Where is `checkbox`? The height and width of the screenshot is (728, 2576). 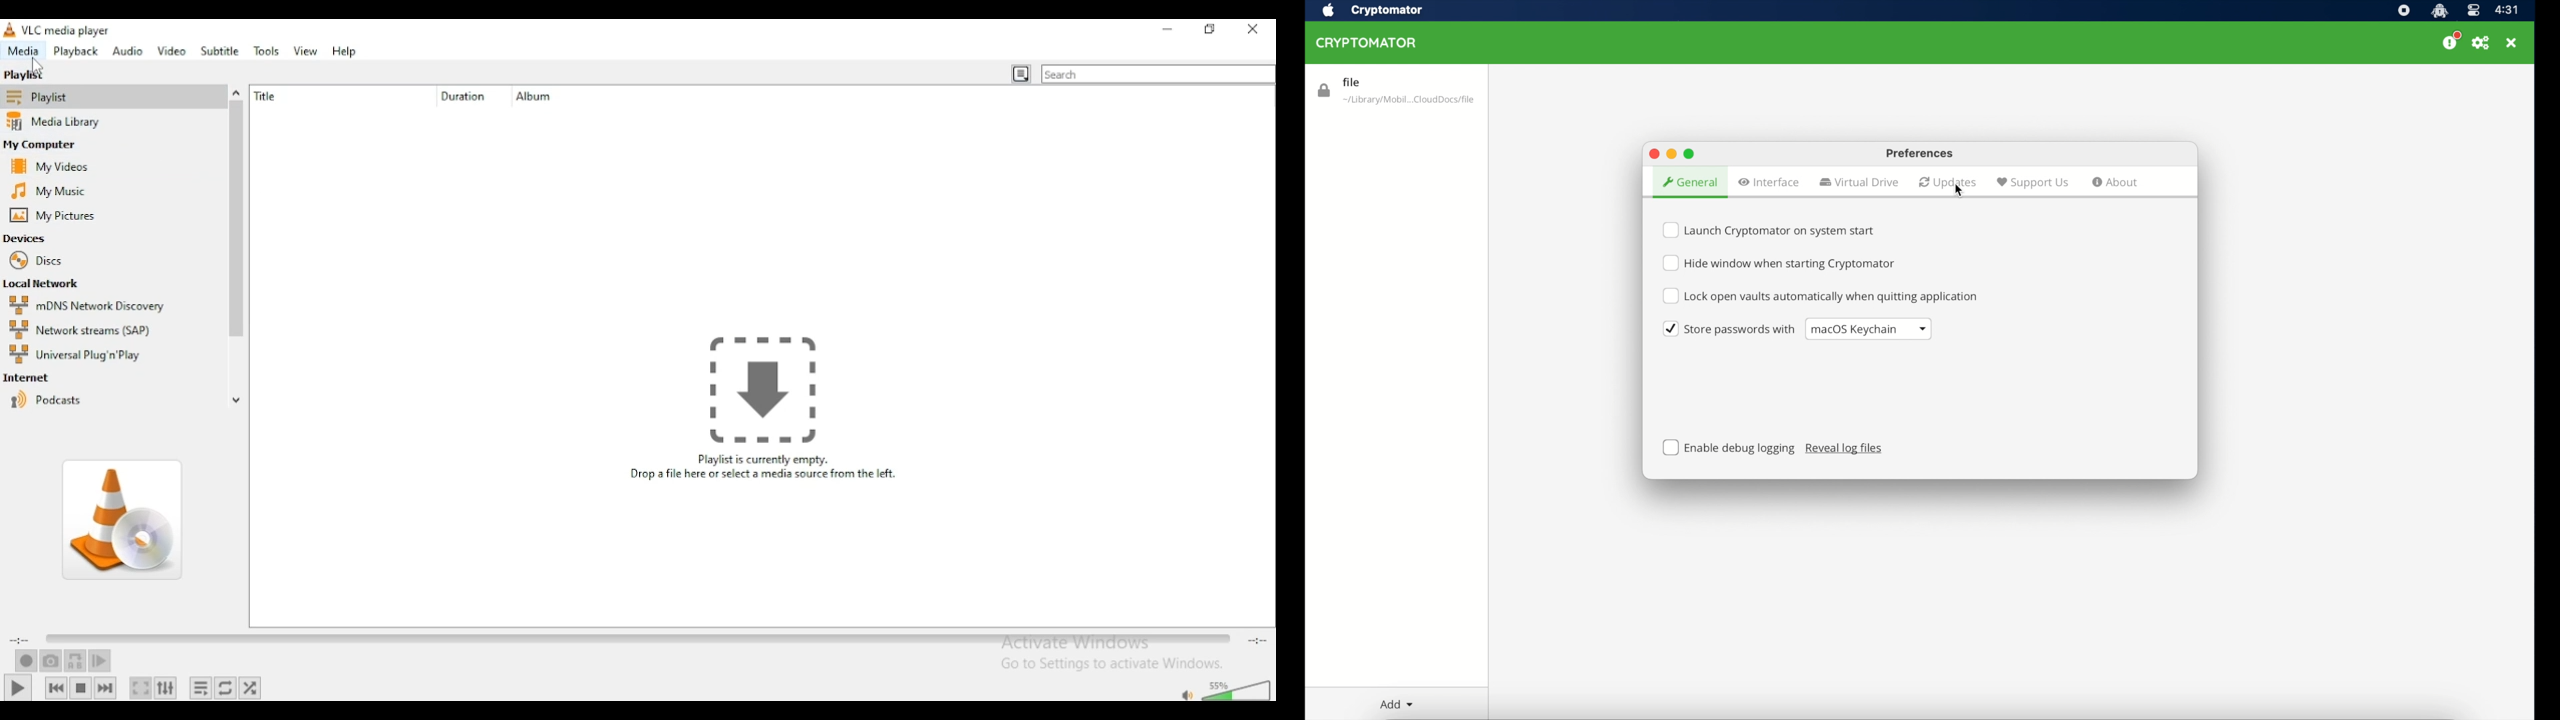
checkbox is located at coordinates (1820, 296).